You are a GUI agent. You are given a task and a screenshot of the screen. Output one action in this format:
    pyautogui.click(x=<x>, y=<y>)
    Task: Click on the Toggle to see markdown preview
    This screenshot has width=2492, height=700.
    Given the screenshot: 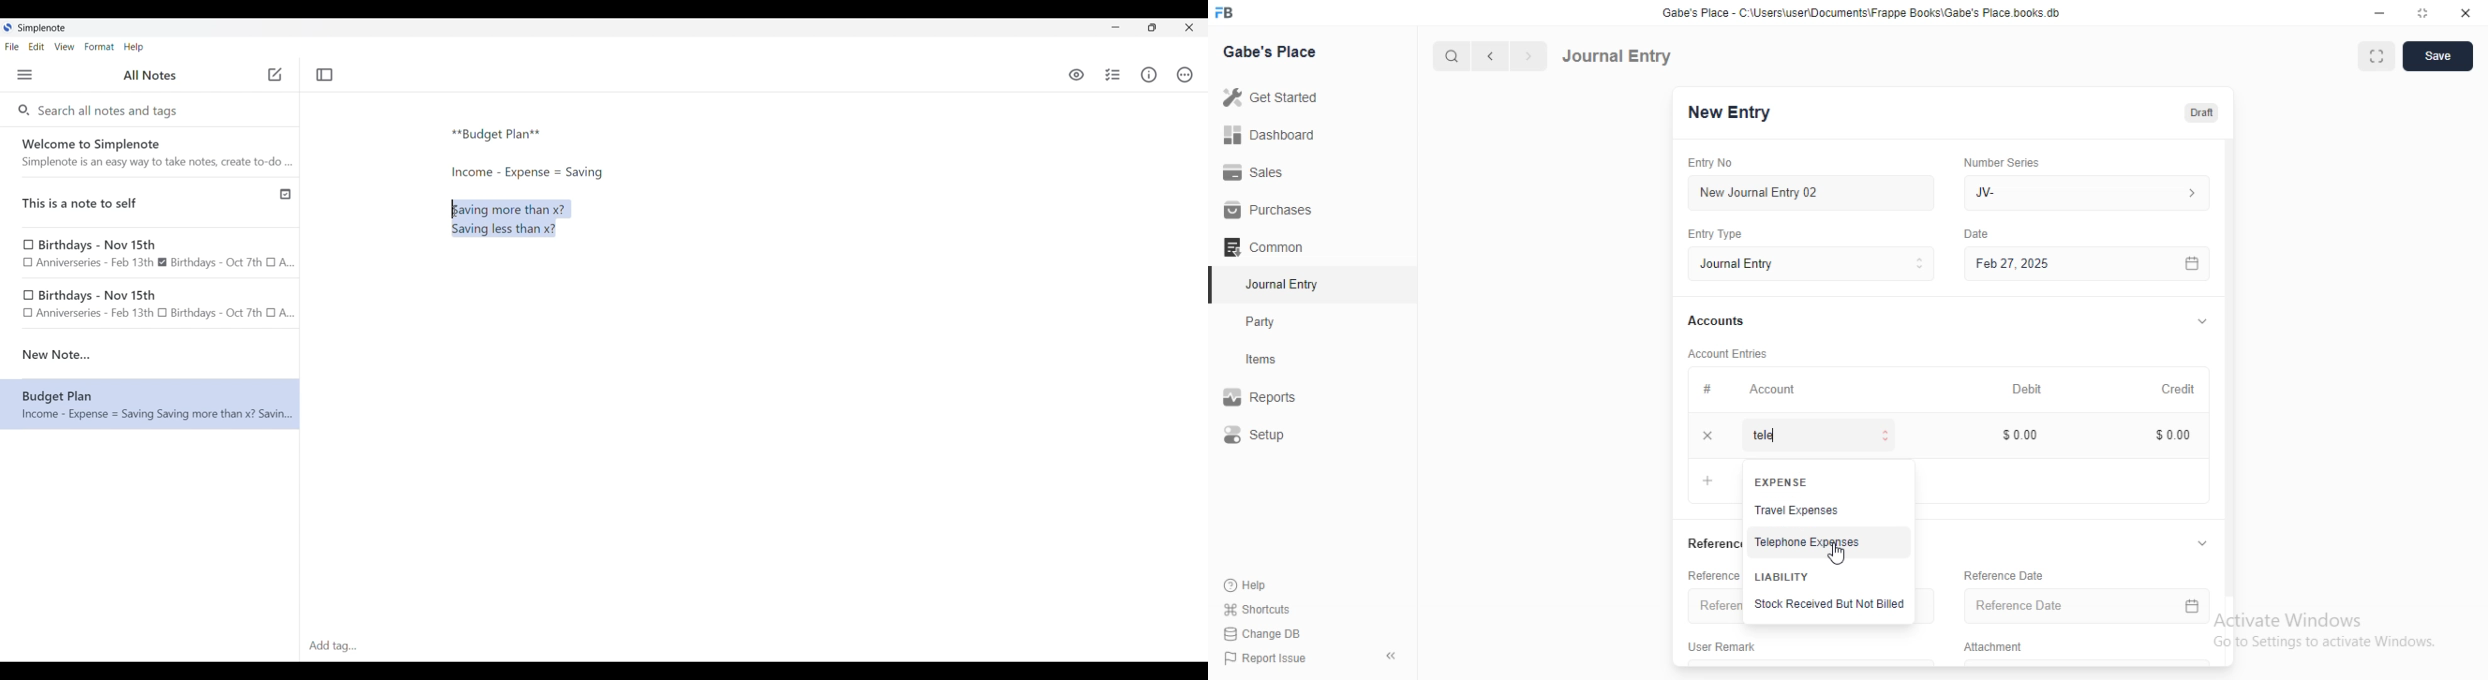 What is the action you would take?
    pyautogui.click(x=1077, y=75)
    